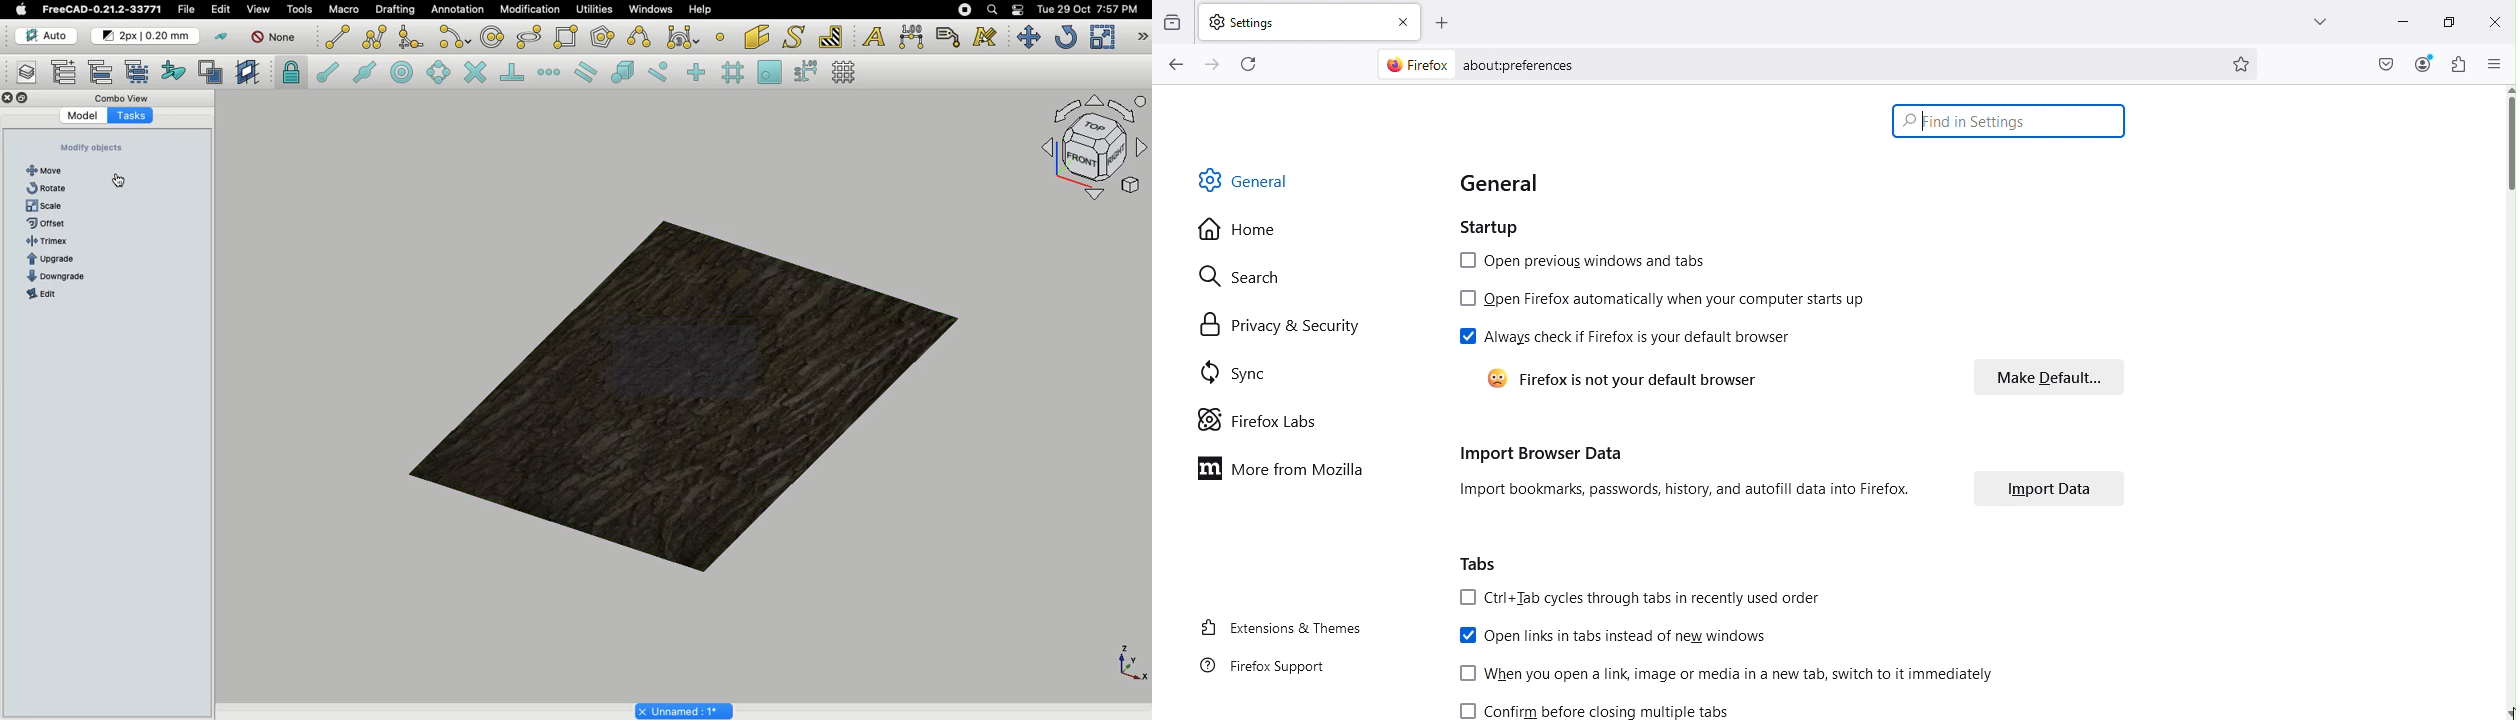 The height and width of the screenshot is (728, 2520). What do you see at coordinates (1443, 22) in the screenshot?
I see `Open a new tab` at bounding box center [1443, 22].